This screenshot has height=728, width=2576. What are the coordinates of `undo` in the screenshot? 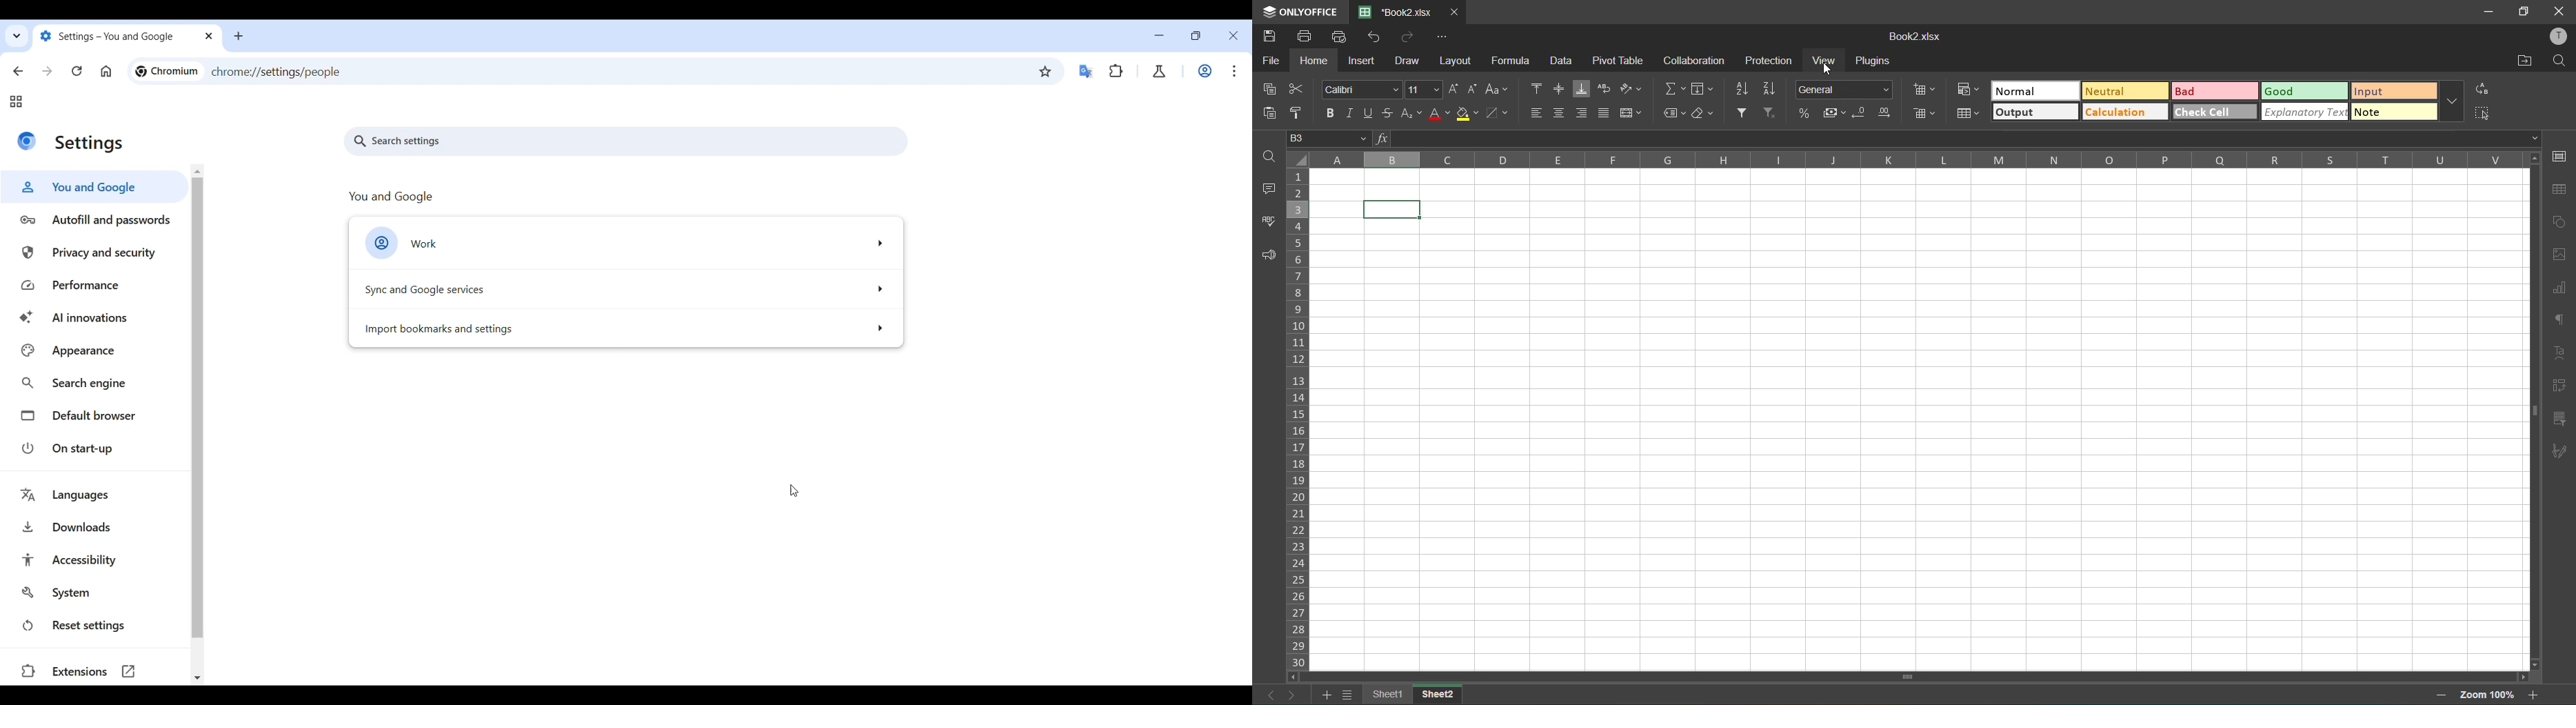 It's located at (1378, 37).